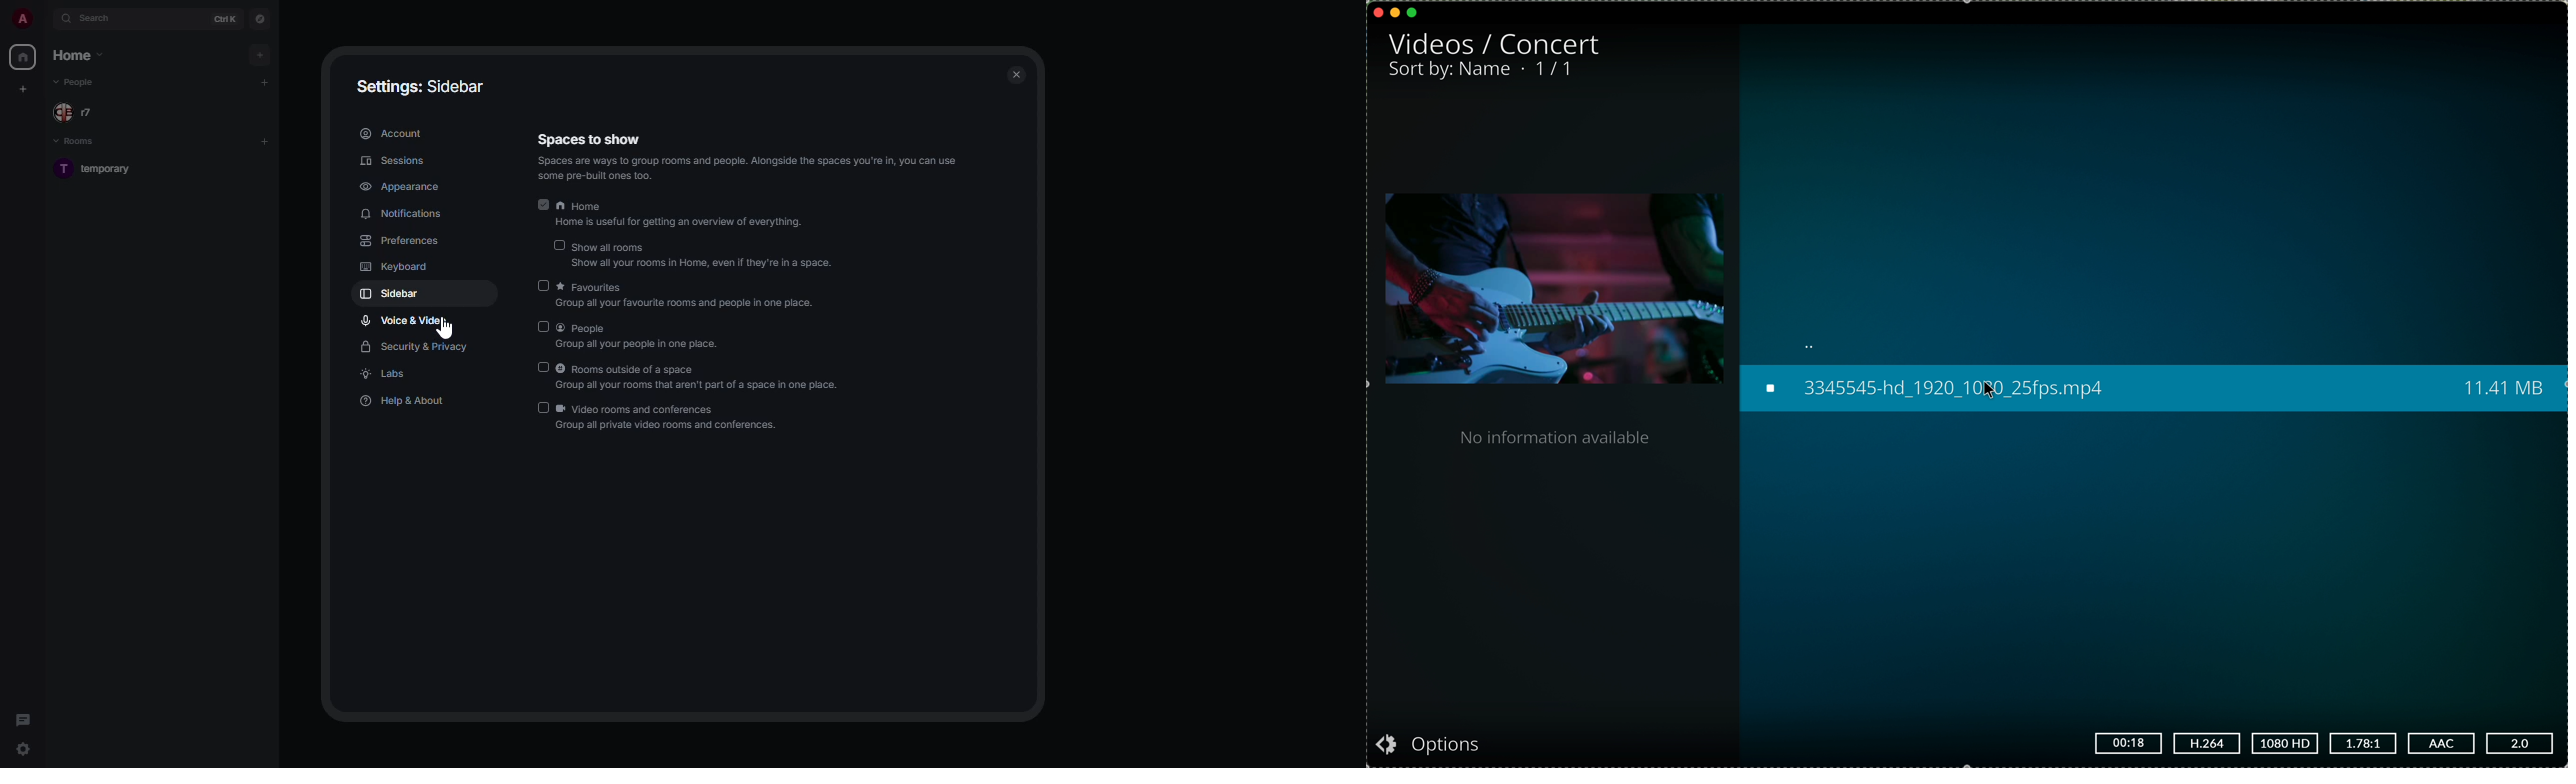 Image resolution: width=2576 pixels, height=784 pixels. I want to click on 1.78:1, so click(2363, 743).